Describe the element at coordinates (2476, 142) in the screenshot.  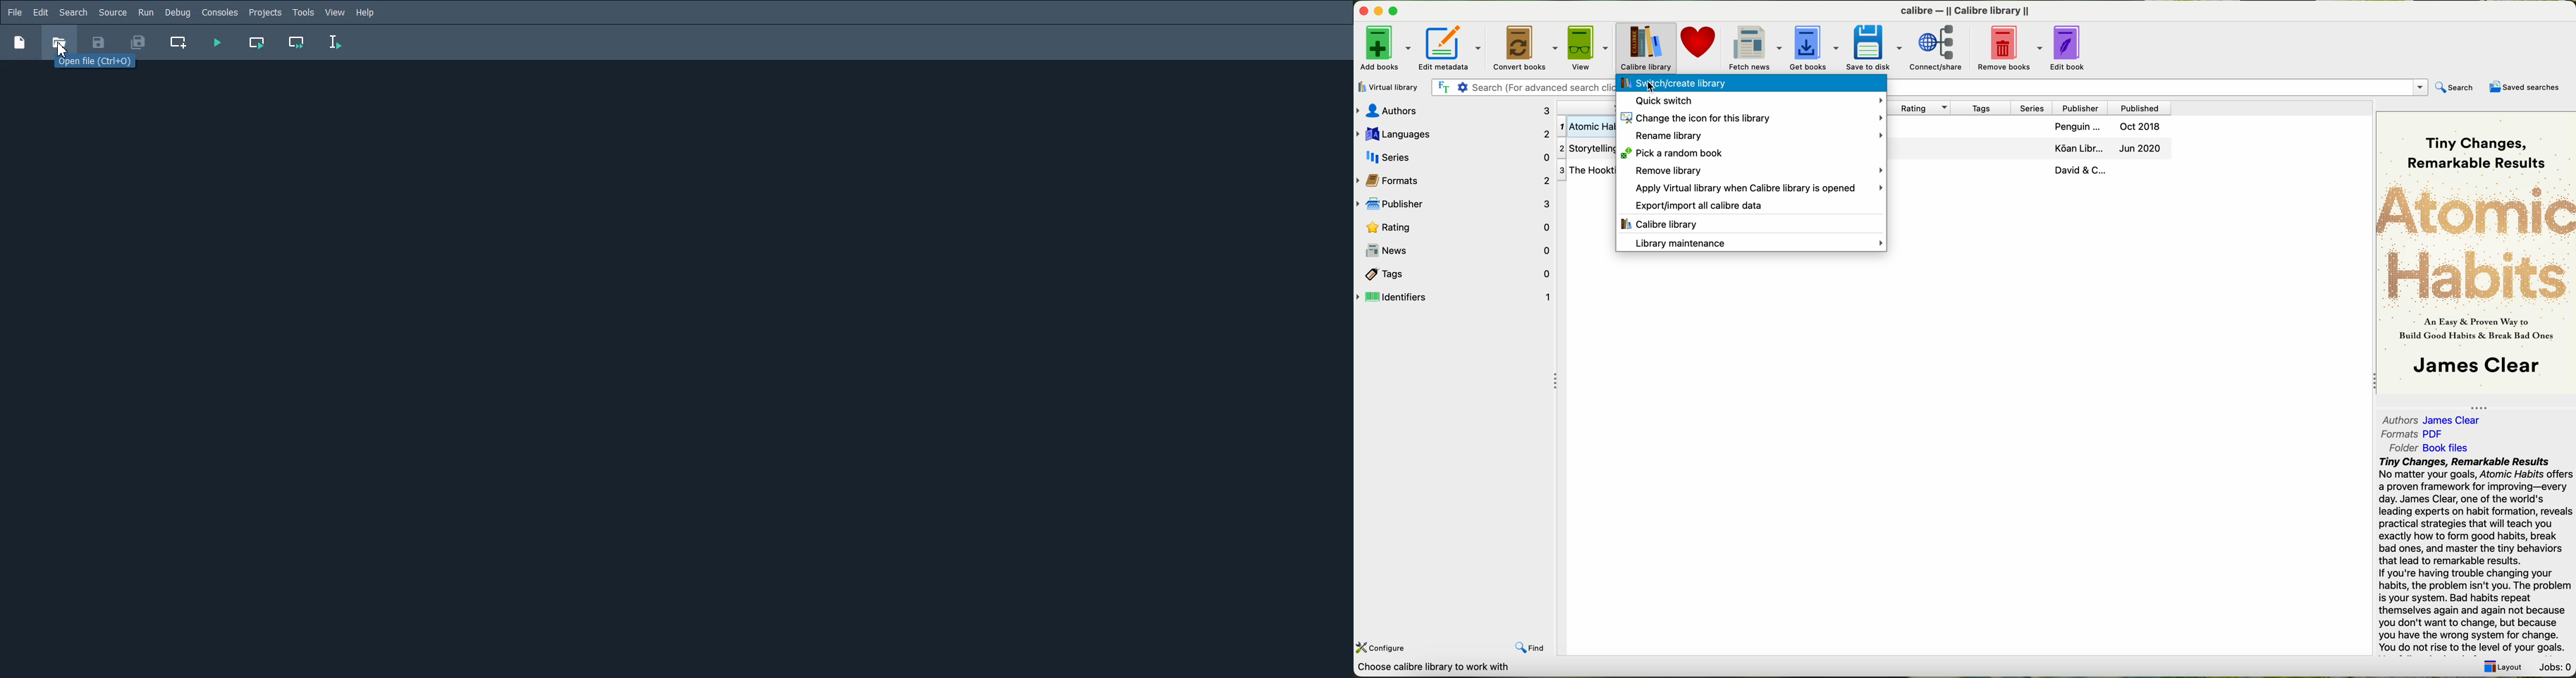
I see `Tiny Changes, Remarkable Results` at that location.